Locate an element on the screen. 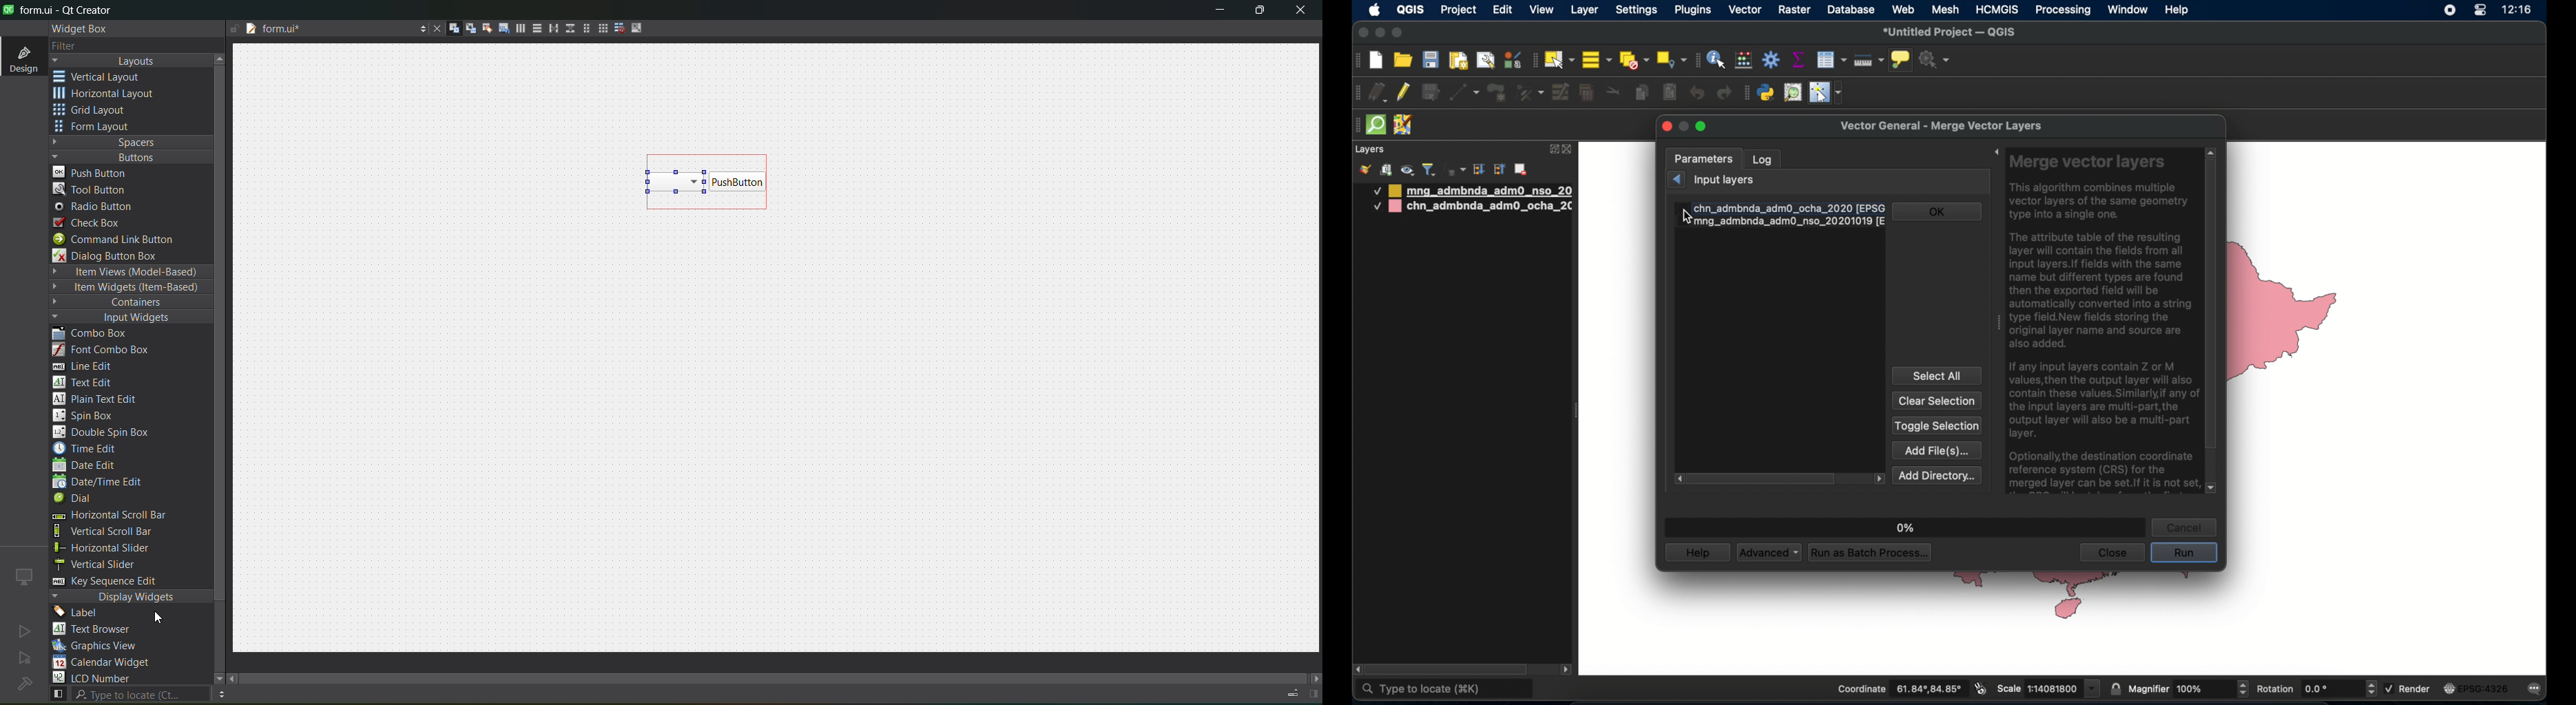  window is located at coordinates (2128, 9).